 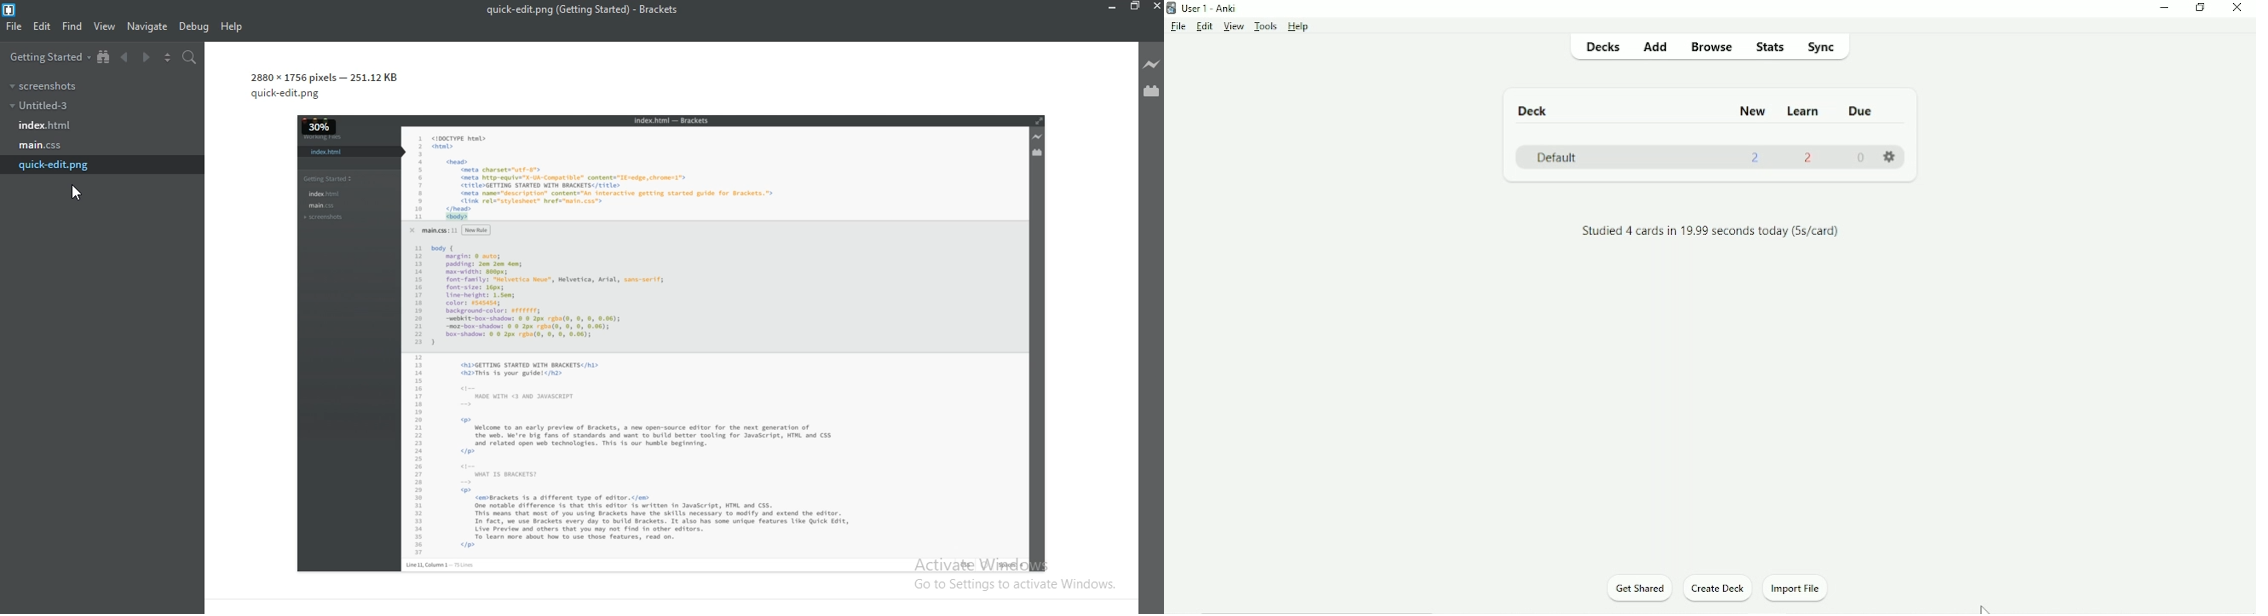 I want to click on quick -edit.pnggetting started - Brackets, so click(x=588, y=9).